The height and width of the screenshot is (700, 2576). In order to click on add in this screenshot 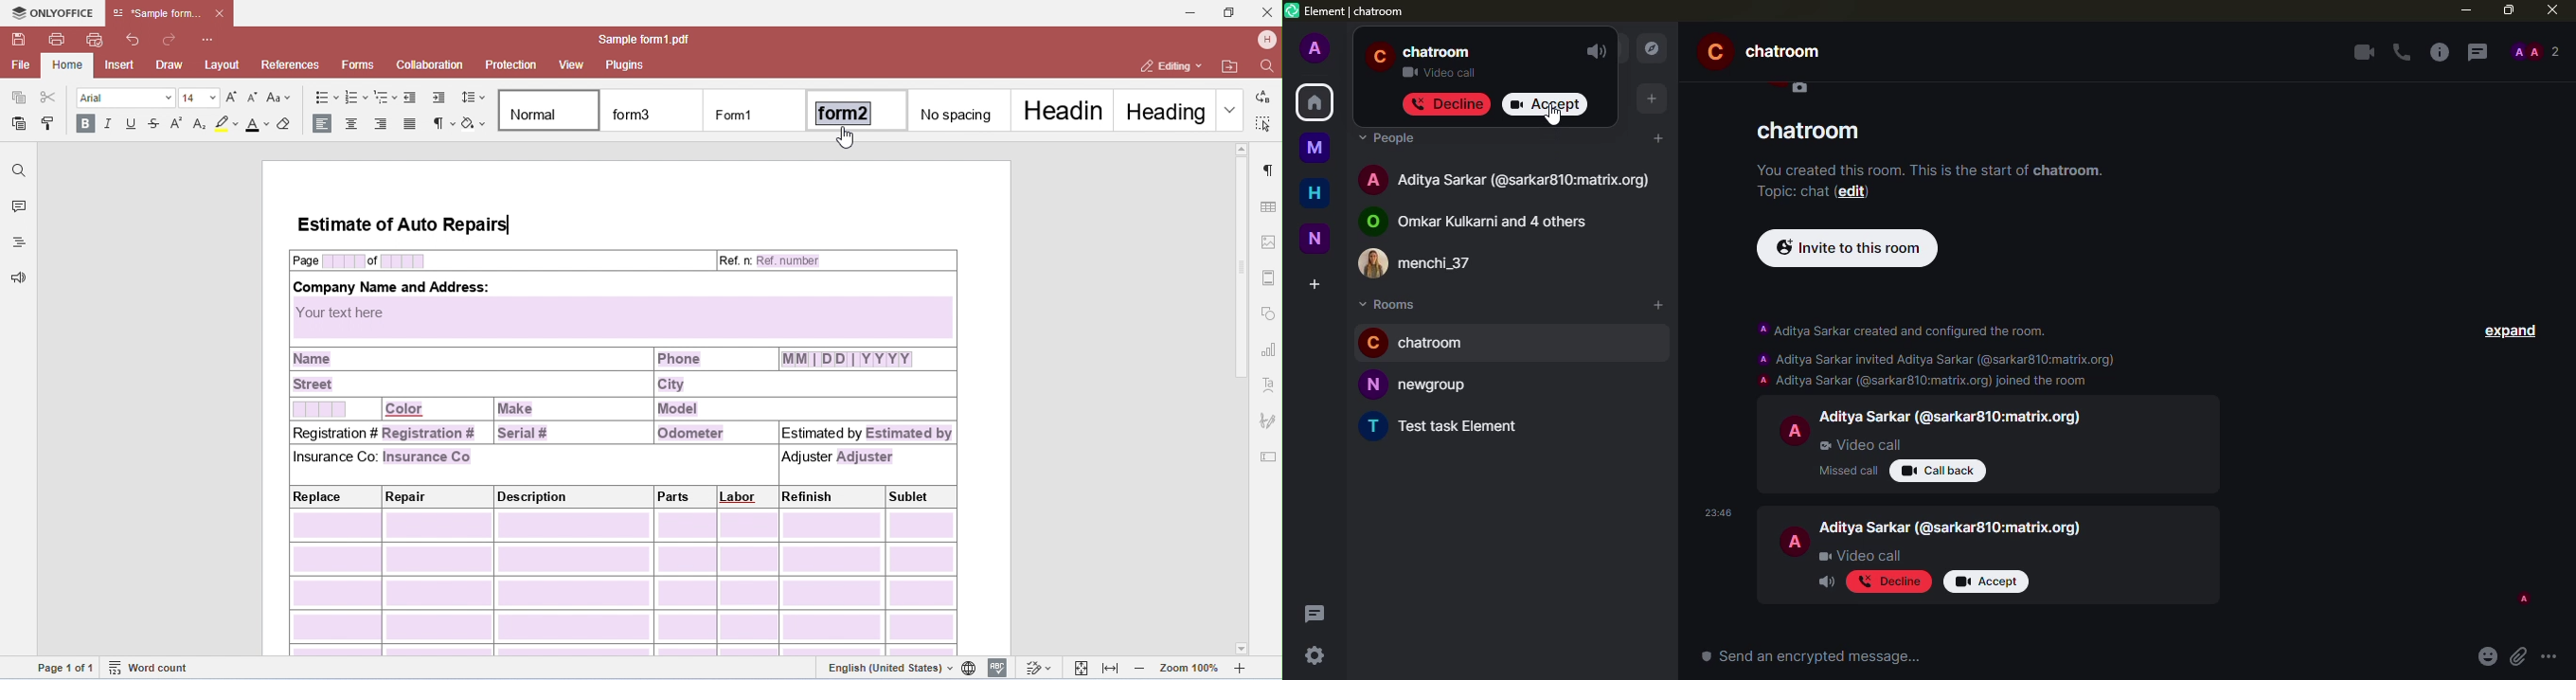, I will do `click(1649, 98)`.